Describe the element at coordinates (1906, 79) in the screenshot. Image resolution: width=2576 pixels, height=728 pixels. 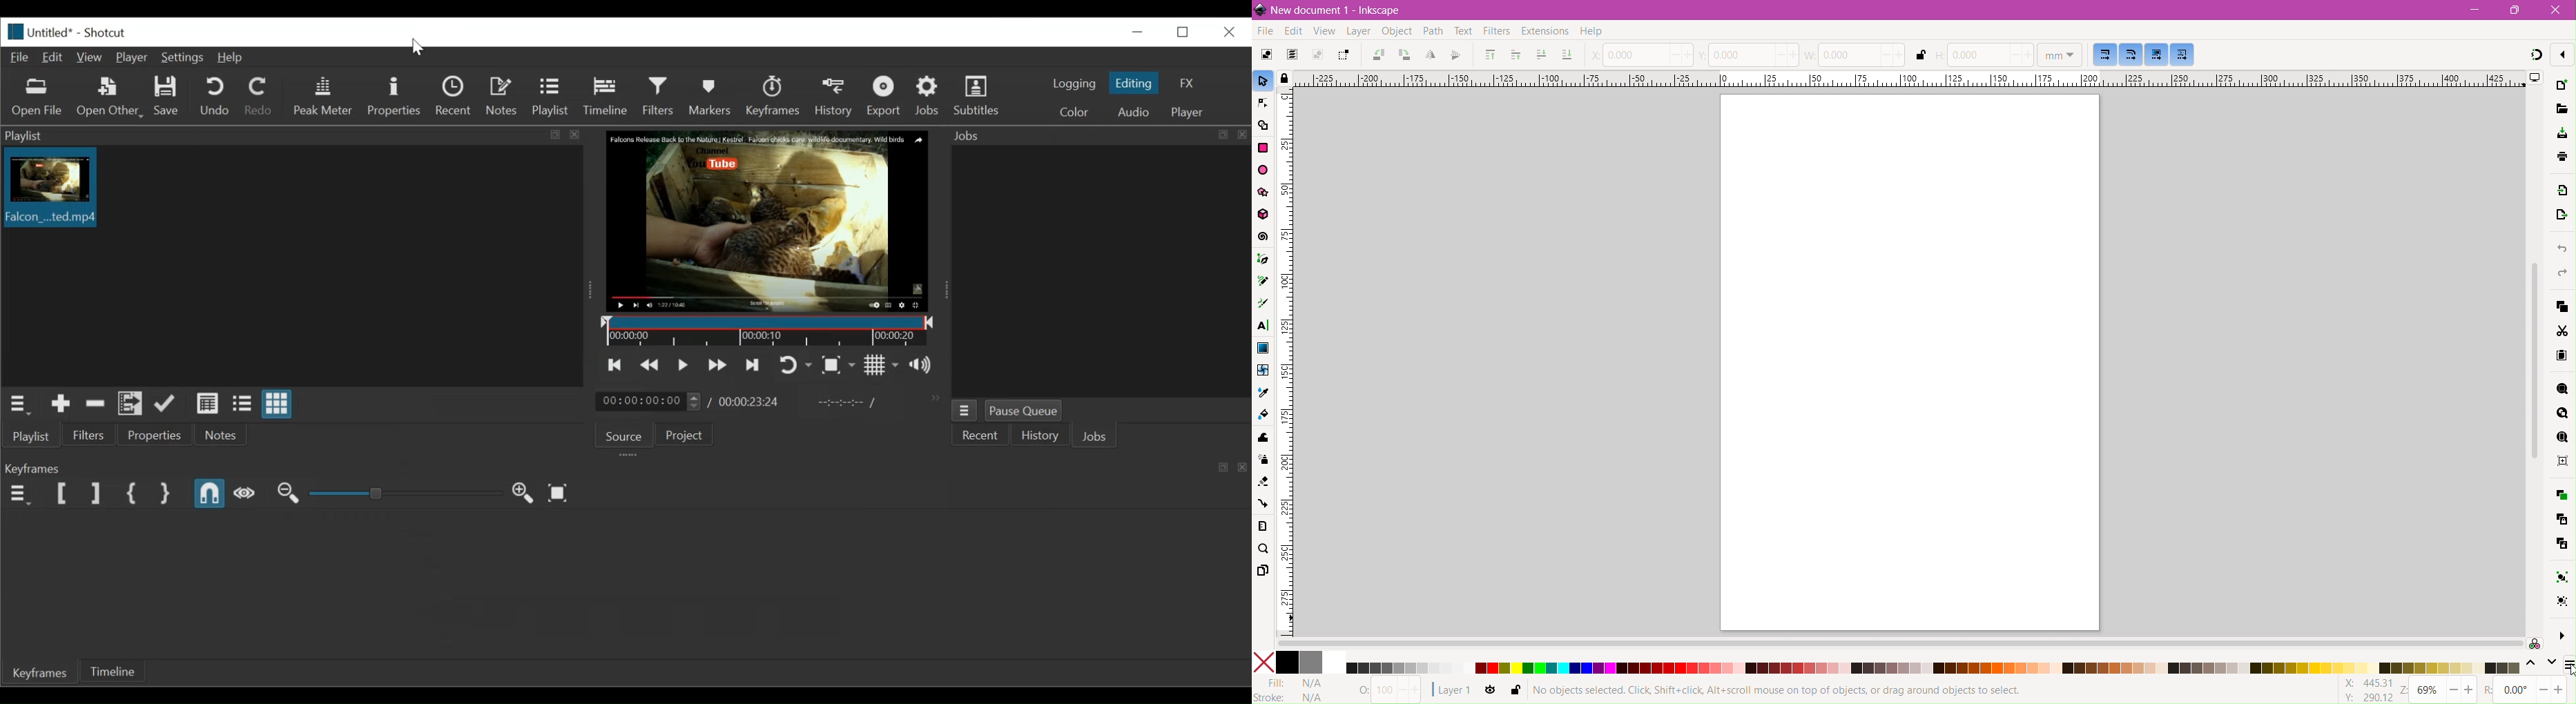
I see `Horizontal Ruler` at that location.